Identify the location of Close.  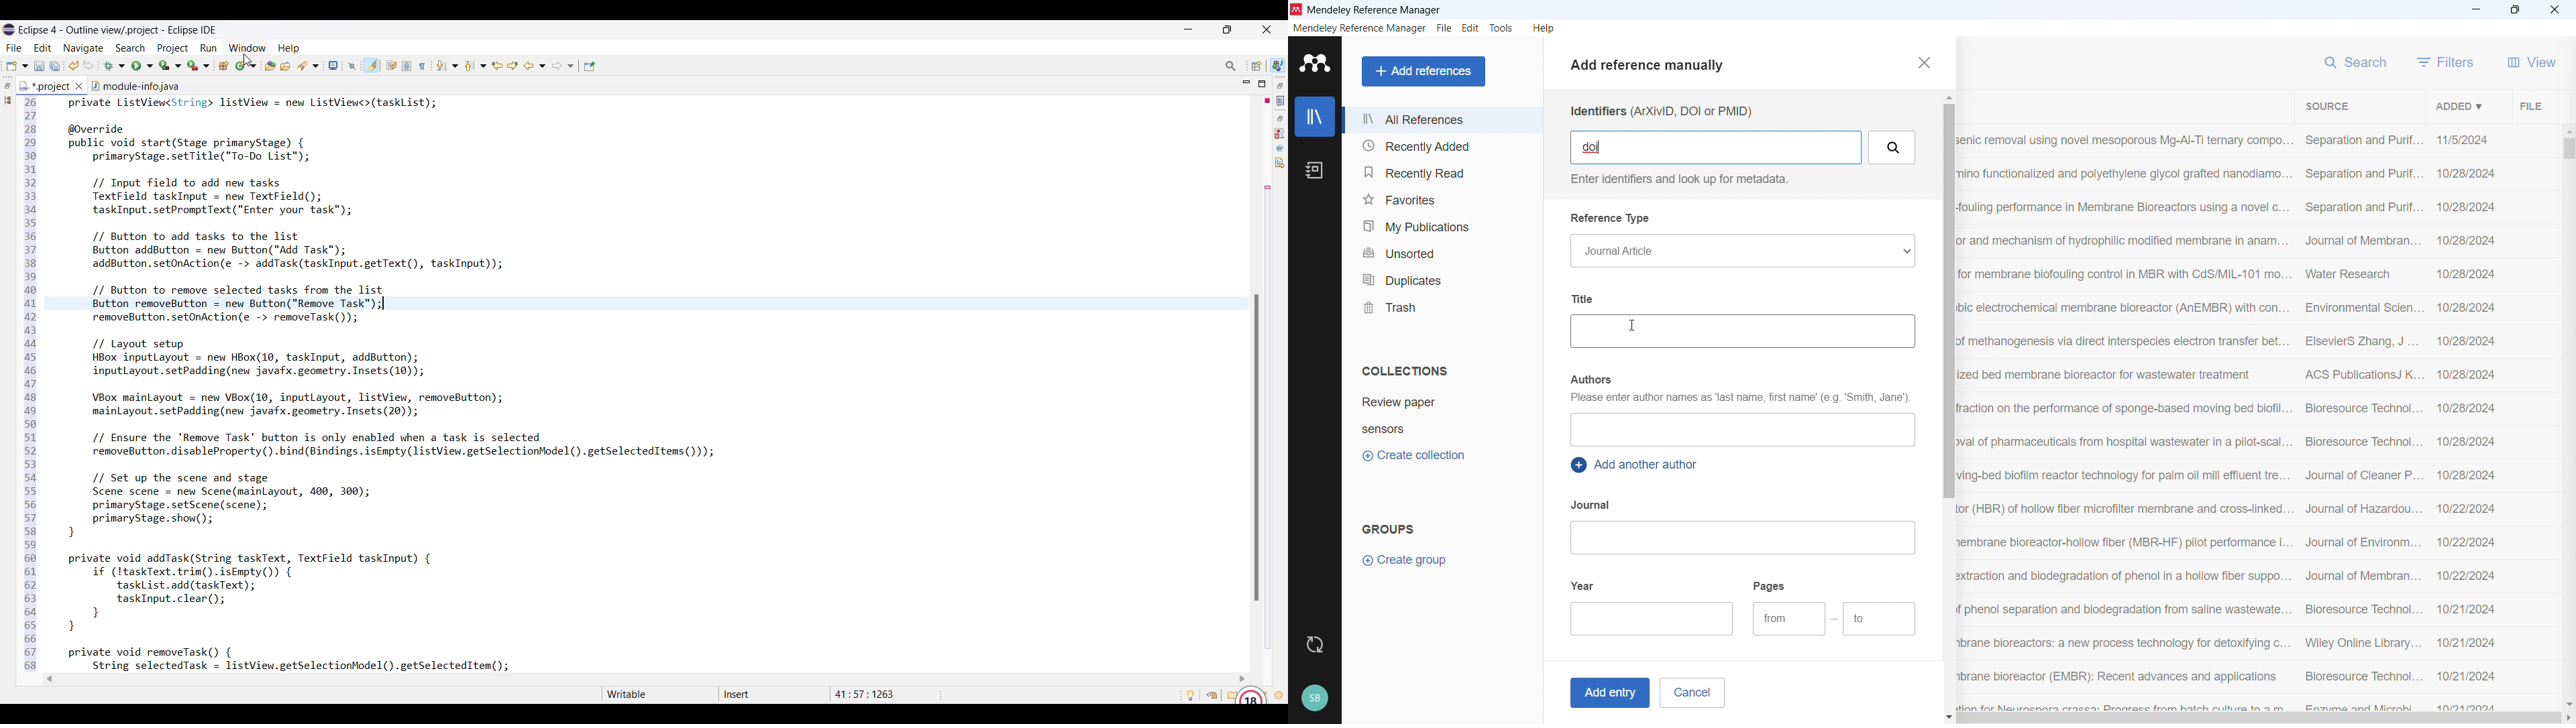
(2555, 10).